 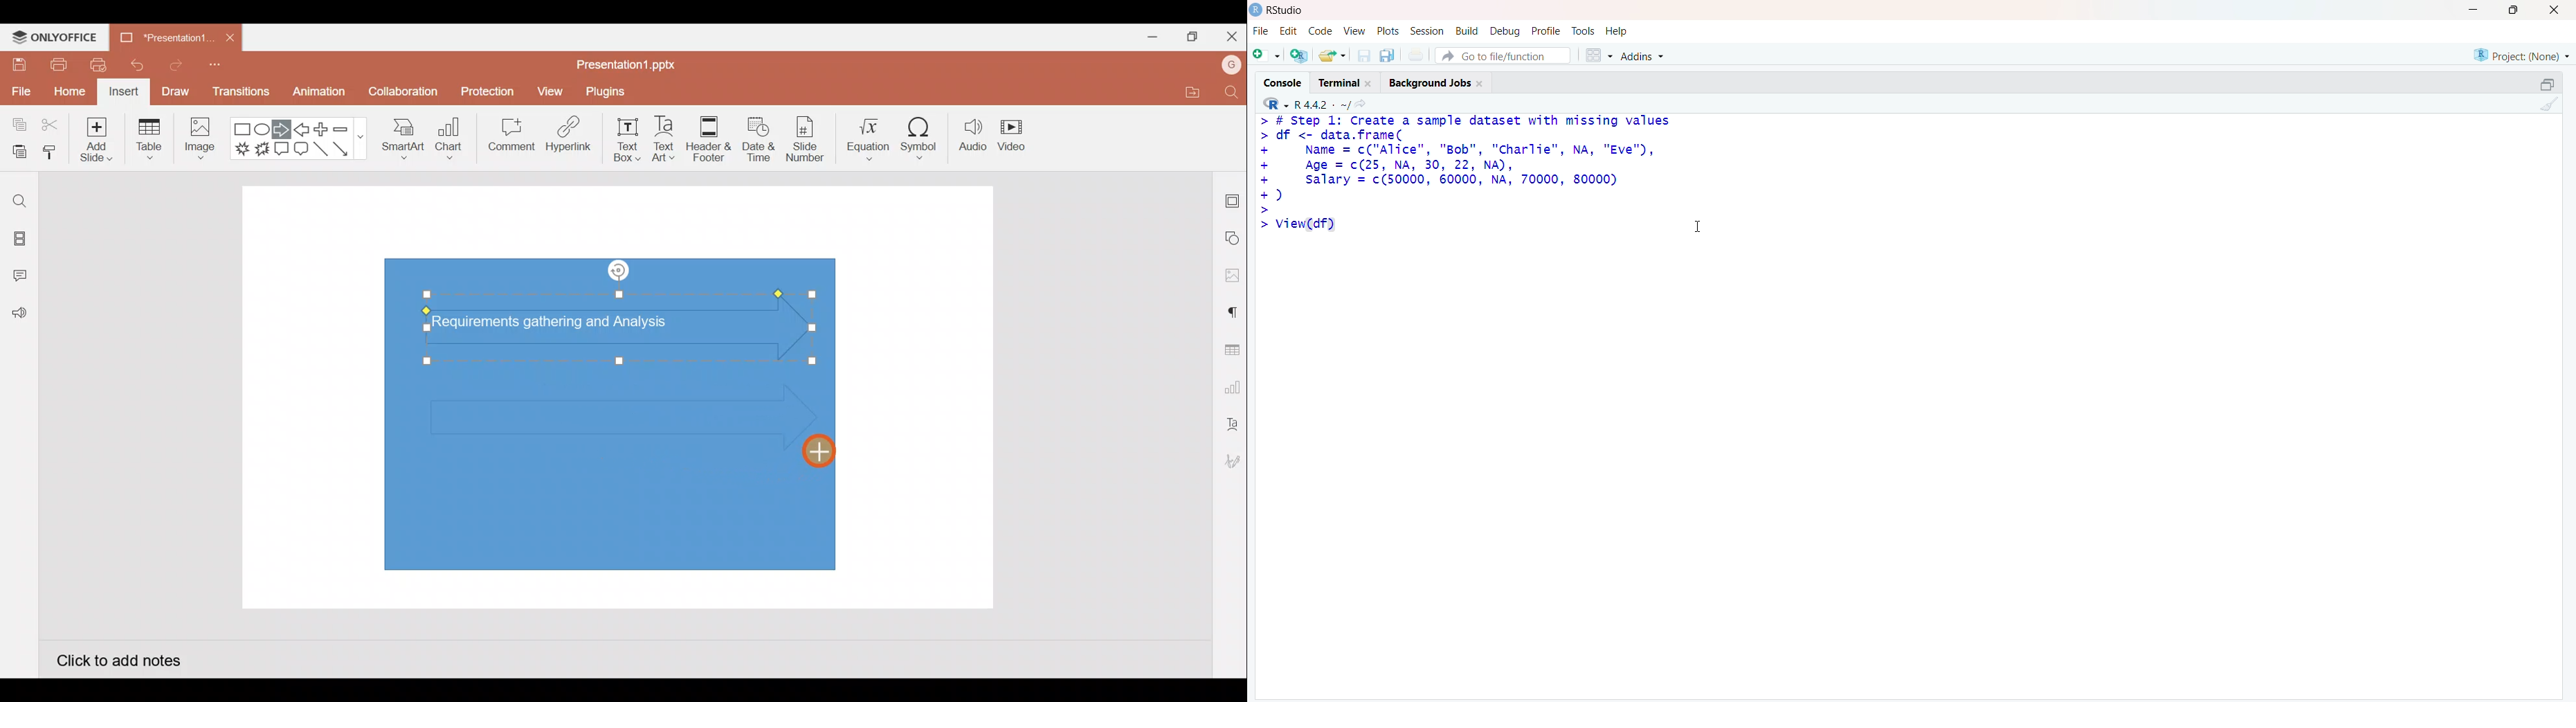 I want to click on > # Step 1: Create a sample dataset with missing values
> df <- data.frame(

+ Name = c("Alice", "Bob", "Charlie", NA, "Eve"),
+ Age = c(25, NA, 30, 22, NA),

+ salary = c(50000, 60000, NA, 70000, 80000)

+)

>

> view(df), so click(x=1467, y=181).